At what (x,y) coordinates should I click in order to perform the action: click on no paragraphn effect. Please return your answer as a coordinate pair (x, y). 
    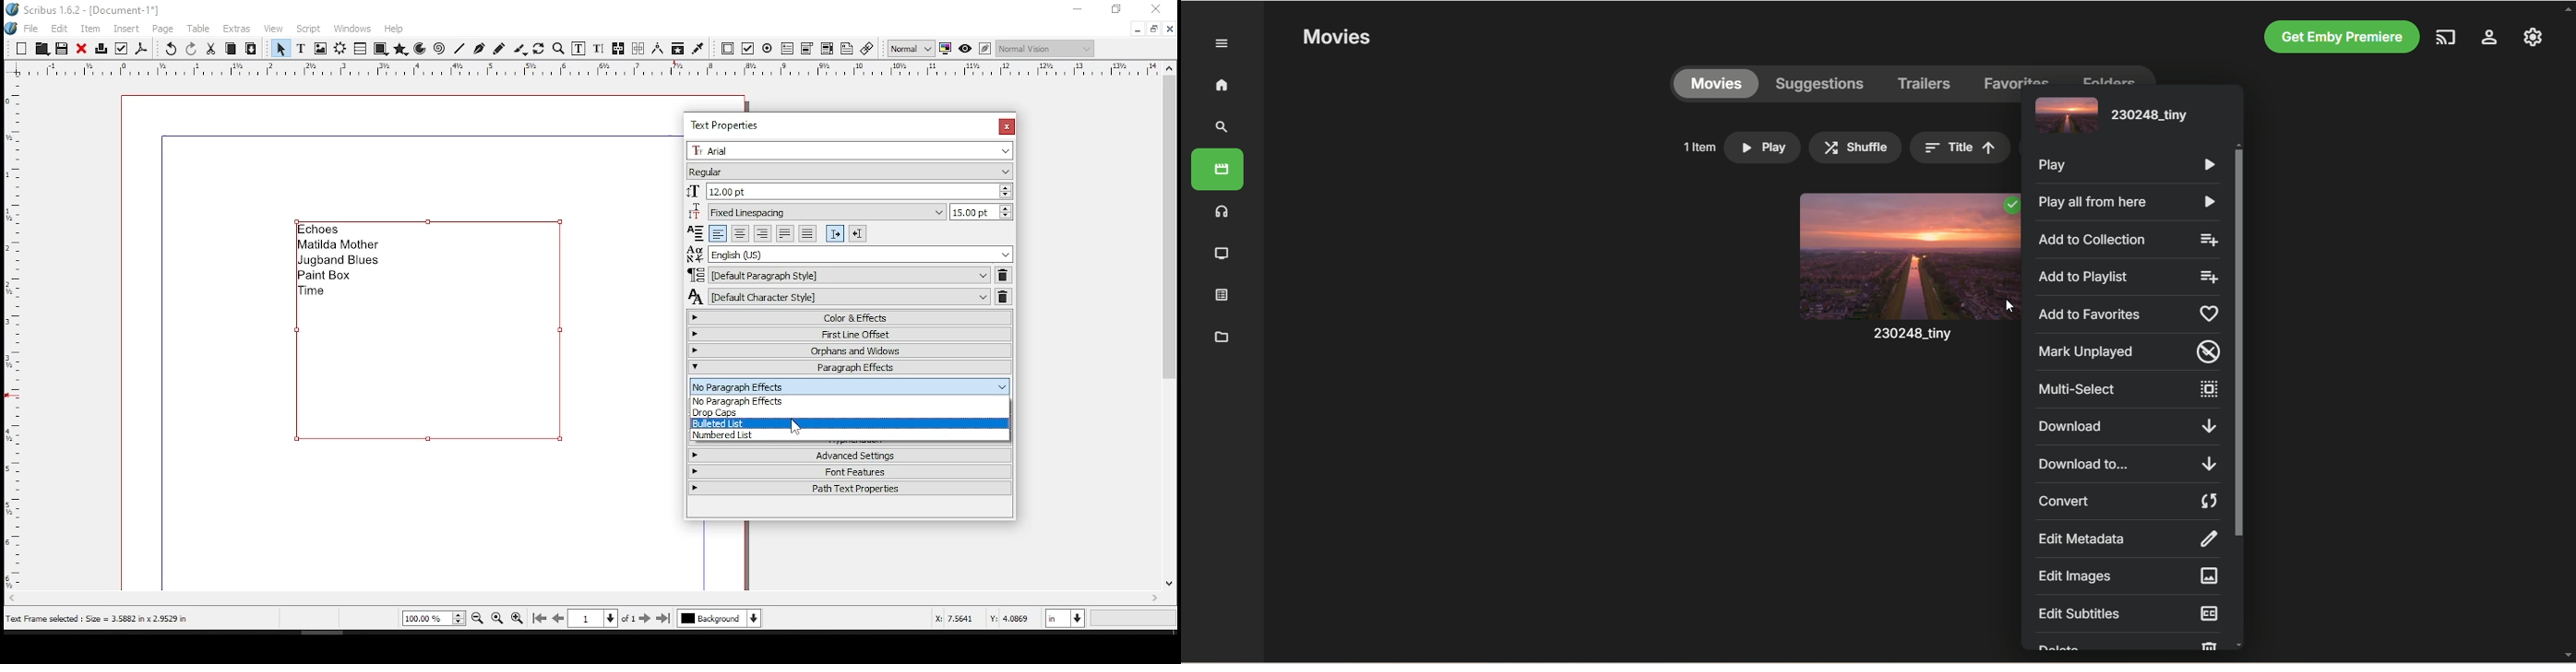
    Looking at the image, I should click on (849, 402).